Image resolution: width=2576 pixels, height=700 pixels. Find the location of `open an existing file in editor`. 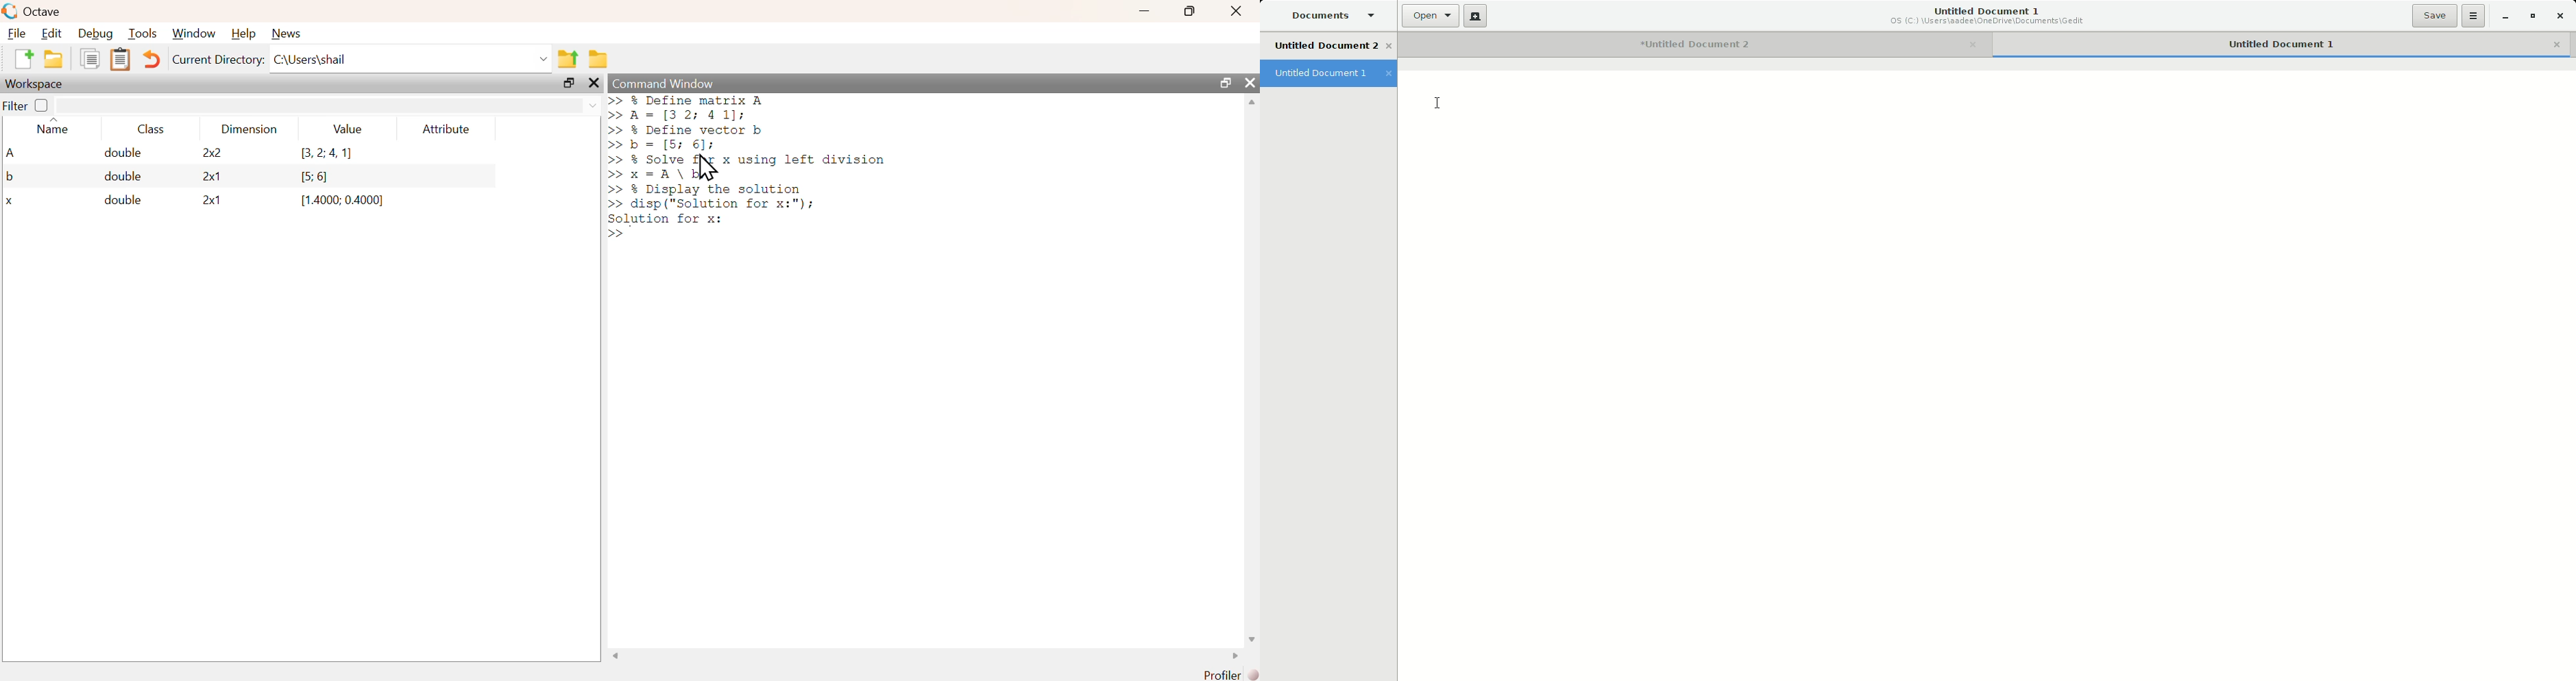

open an existing file in editor is located at coordinates (53, 60).